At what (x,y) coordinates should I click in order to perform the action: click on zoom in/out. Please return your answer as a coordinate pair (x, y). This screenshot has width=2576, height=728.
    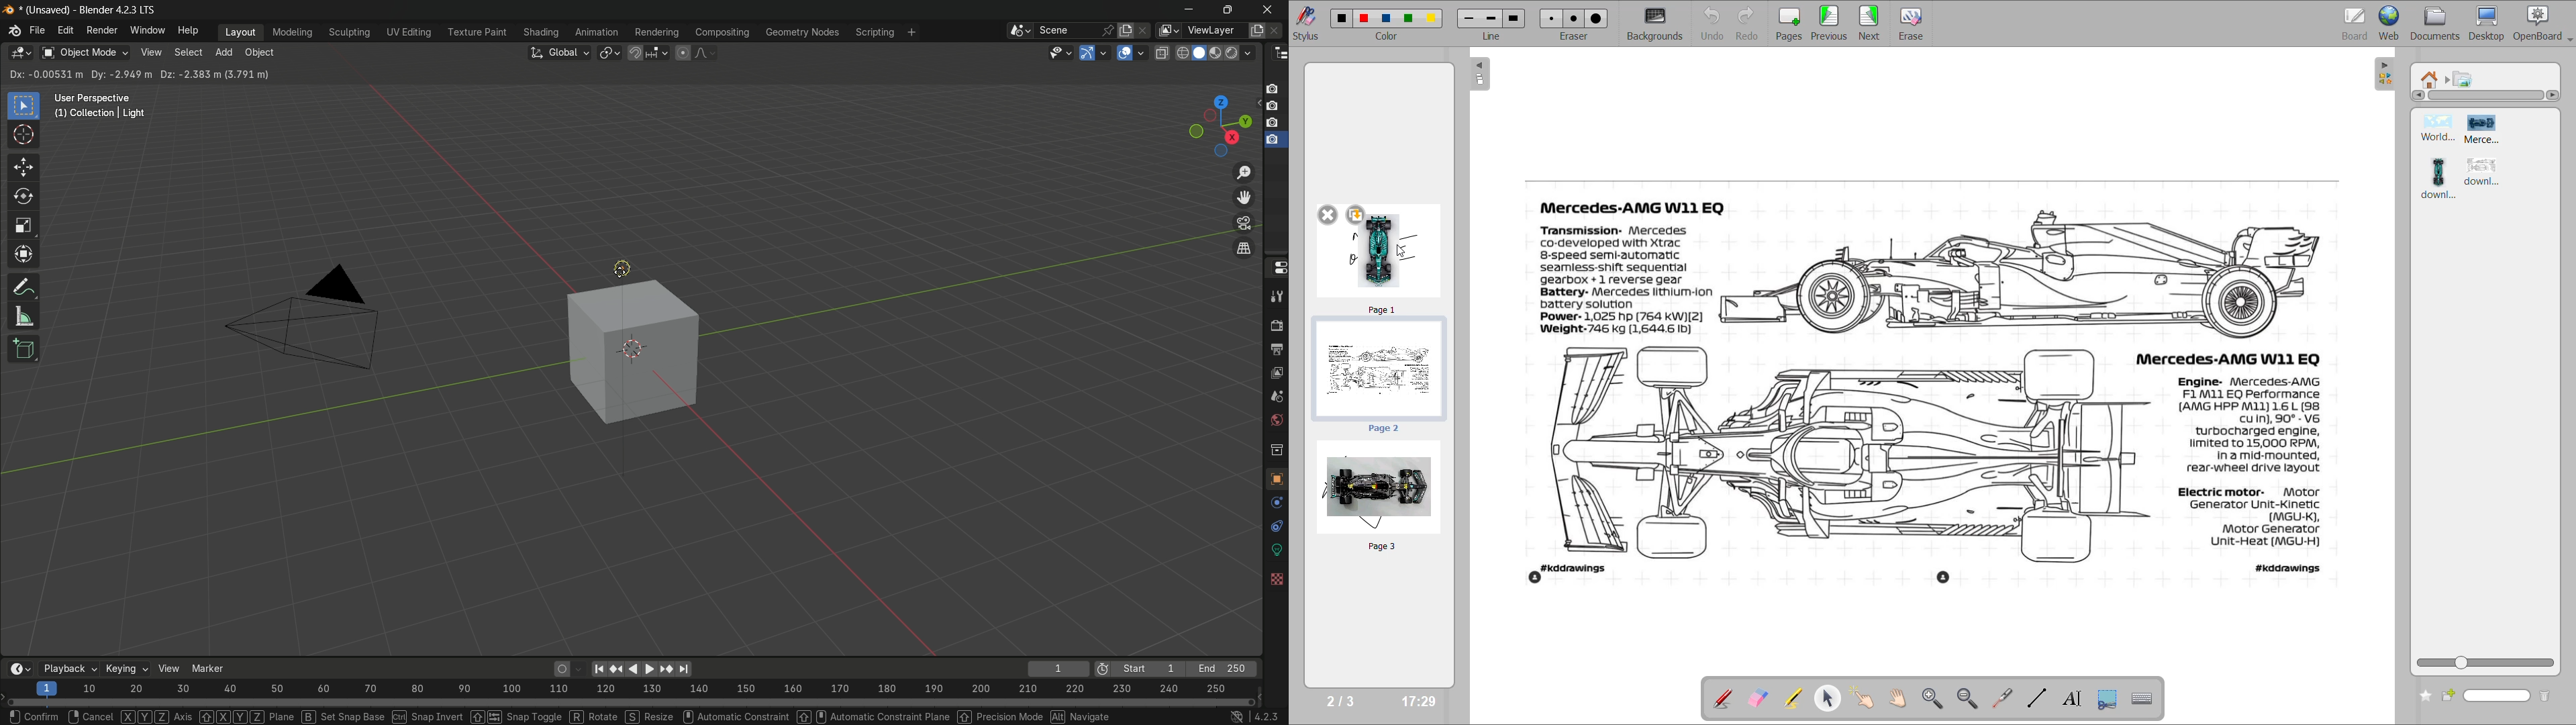
    Looking at the image, I should click on (1244, 172).